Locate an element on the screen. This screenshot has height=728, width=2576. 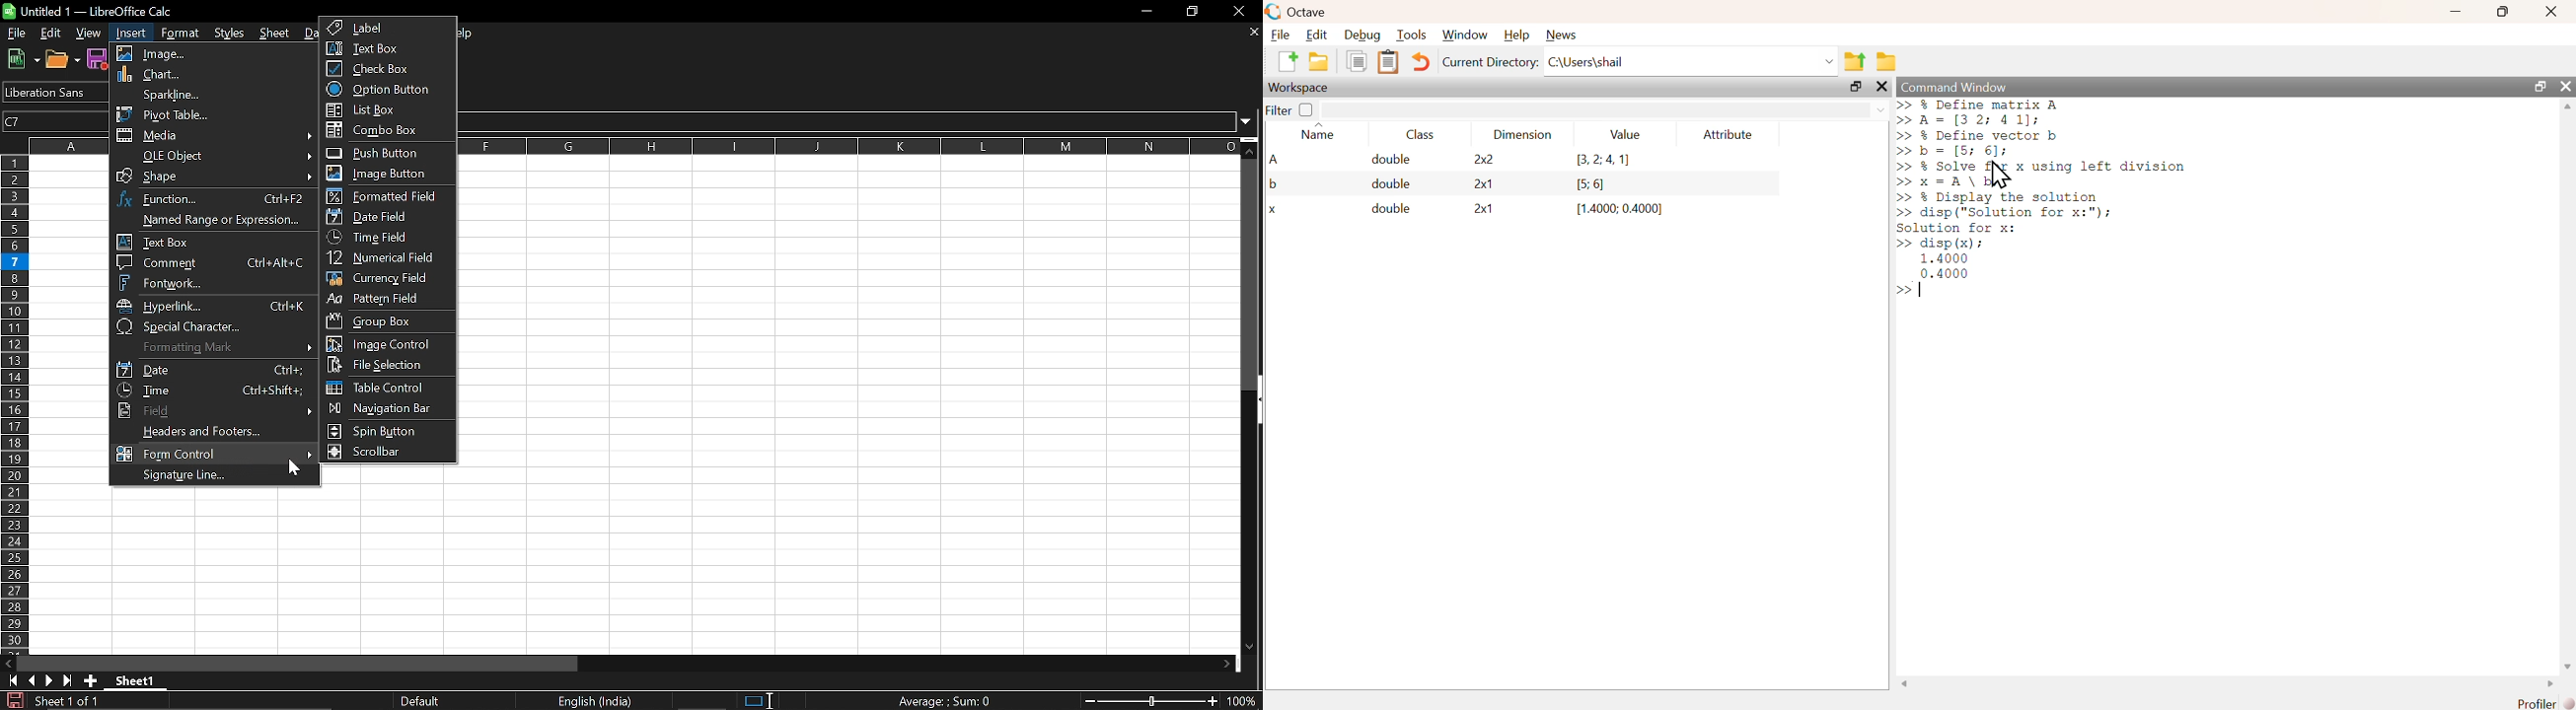
Styles is located at coordinates (232, 32).